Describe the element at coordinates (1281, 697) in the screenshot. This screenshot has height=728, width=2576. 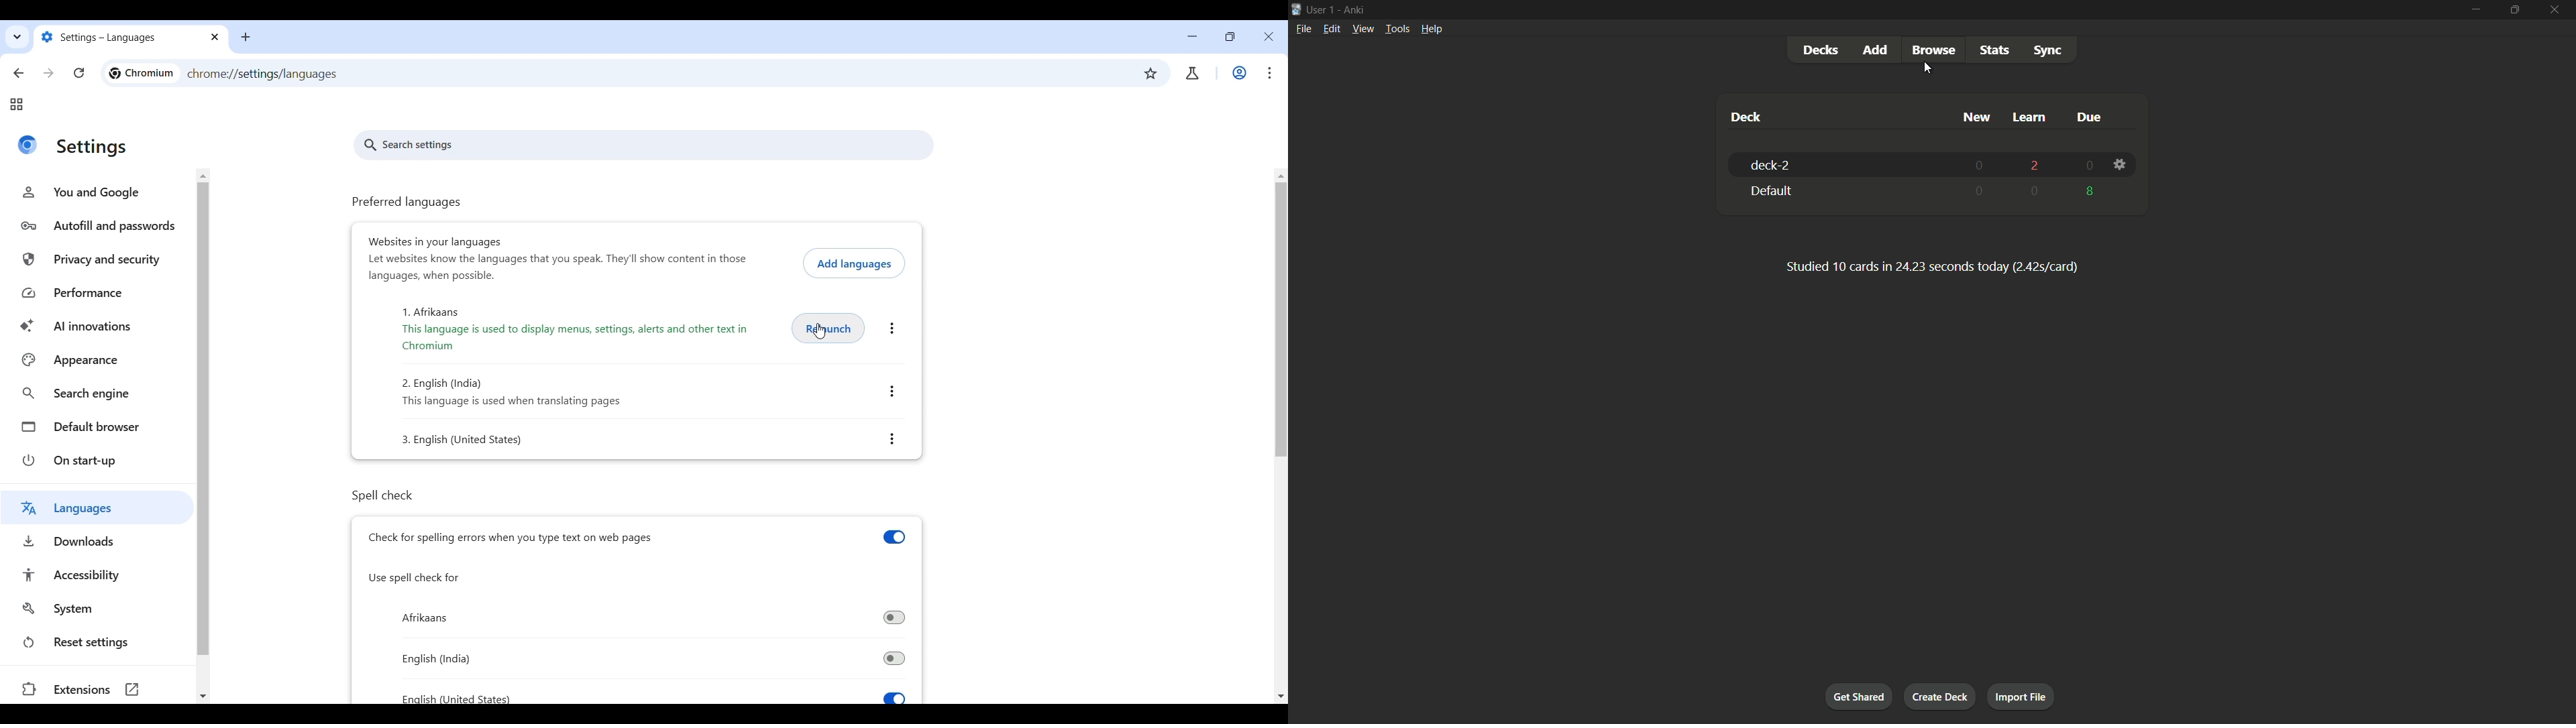
I see `Quick slide to bottom` at that location.